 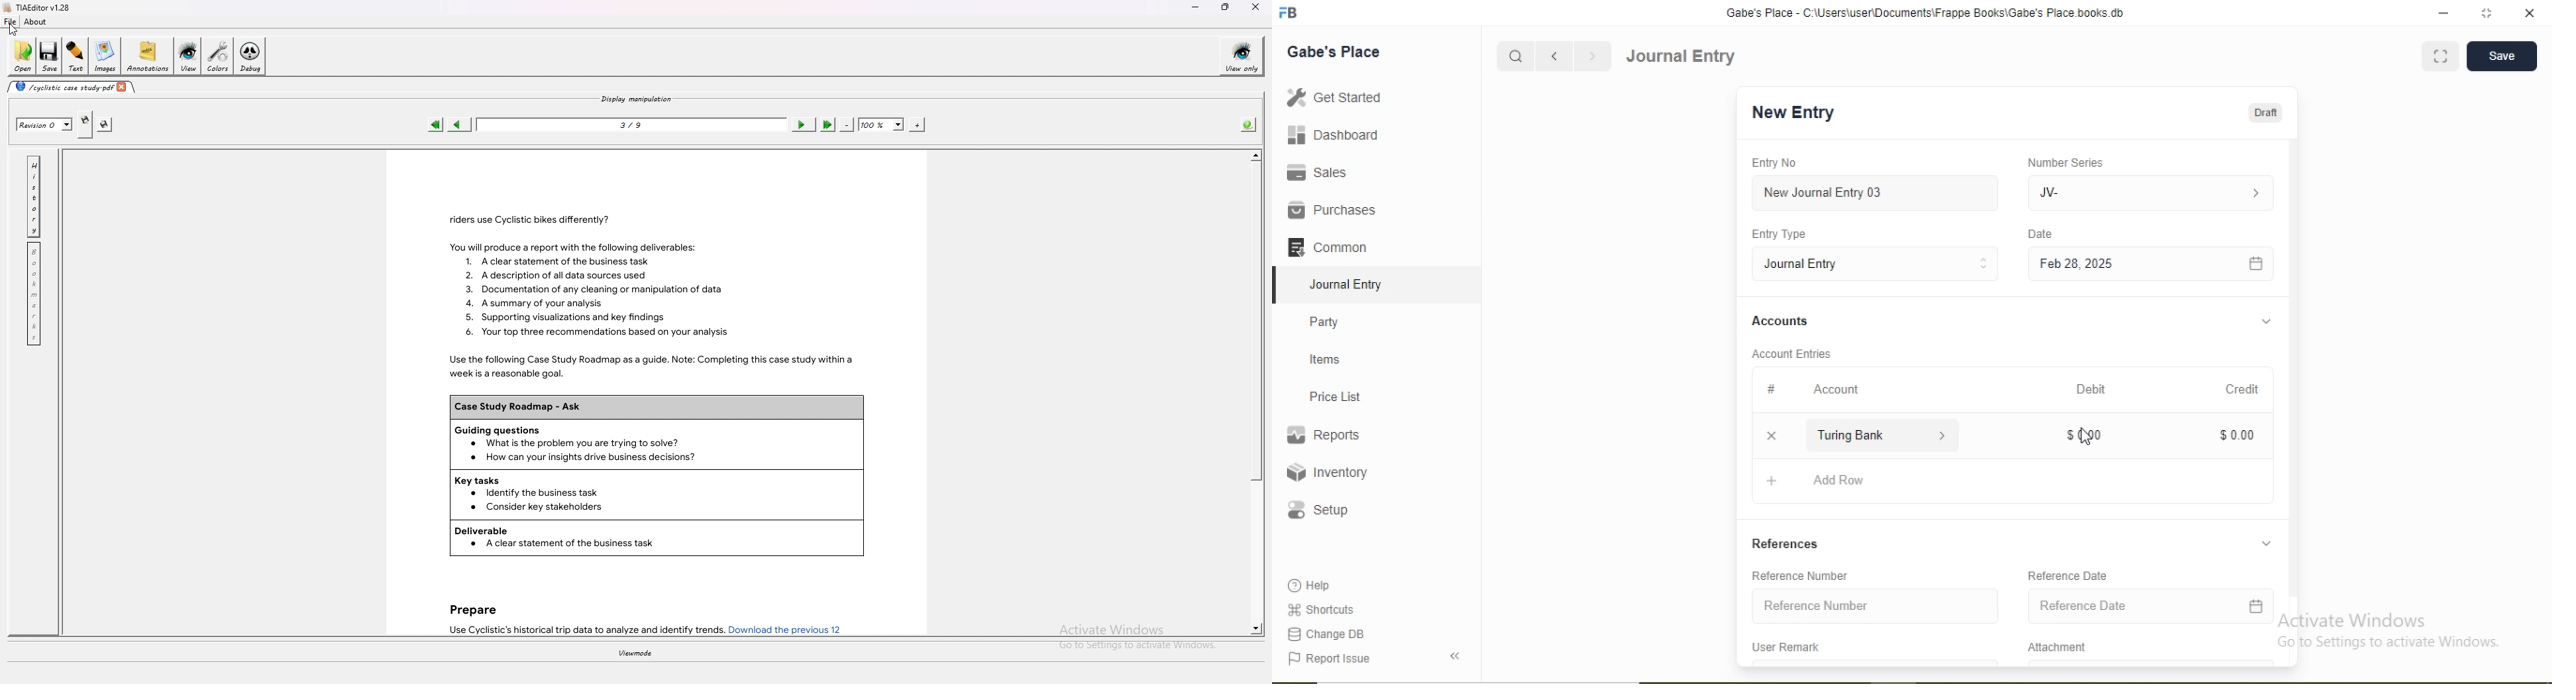 What do you see at coordinates (1816, 604) in the screenshot?
I see `Reference Number` at bounding box center [1816, 604].